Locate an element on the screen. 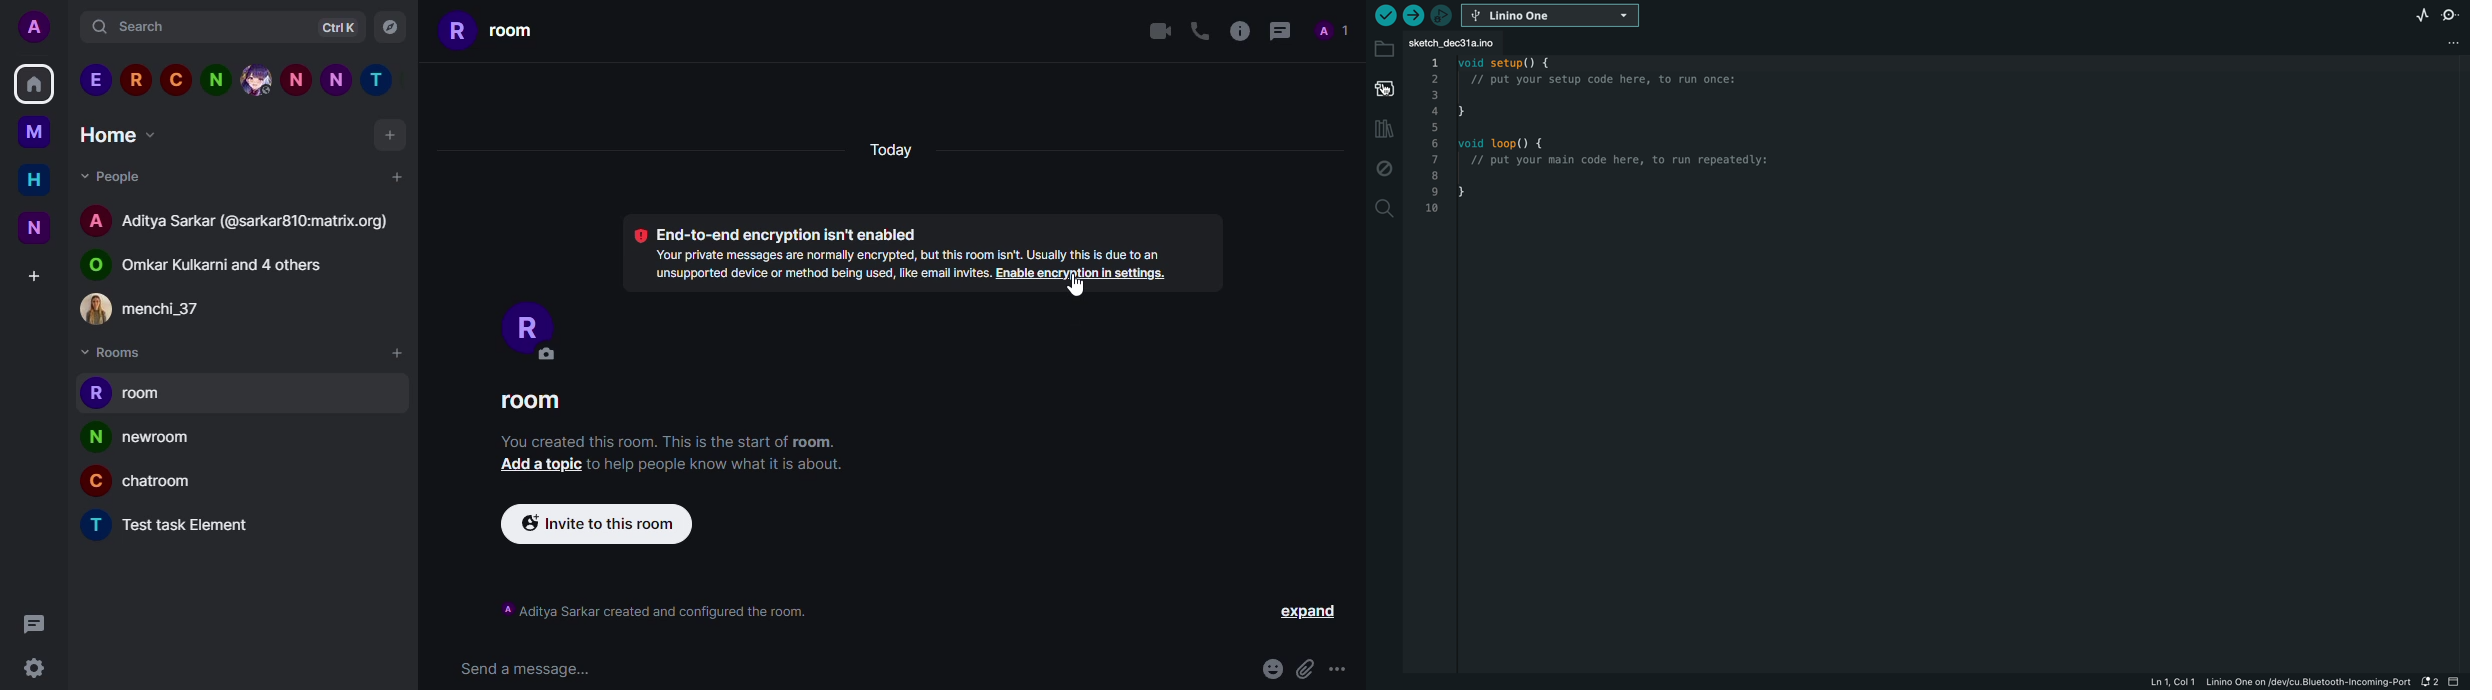 The width and height of the screenshot is (2492, 700). add topic is located at coordinates (536, 464).